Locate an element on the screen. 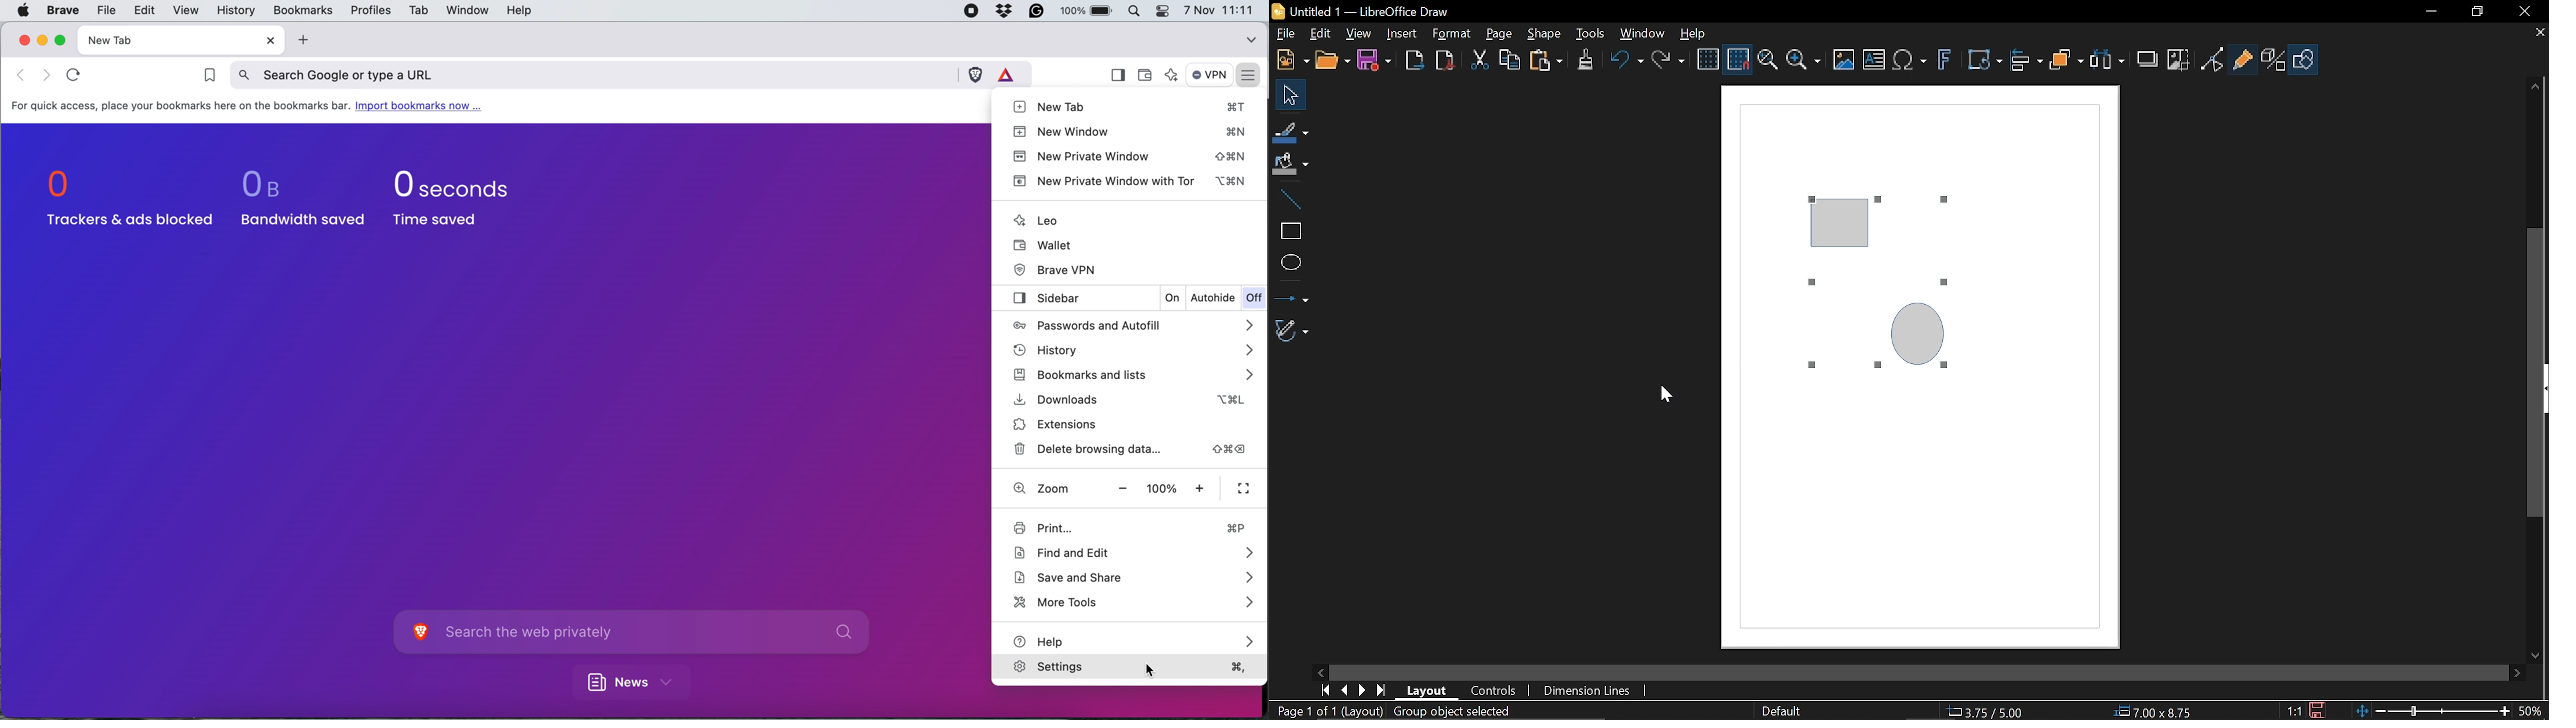 The height and width of the screenshot is (728, 2576). Arrange is located at coordinates (2068, 61).